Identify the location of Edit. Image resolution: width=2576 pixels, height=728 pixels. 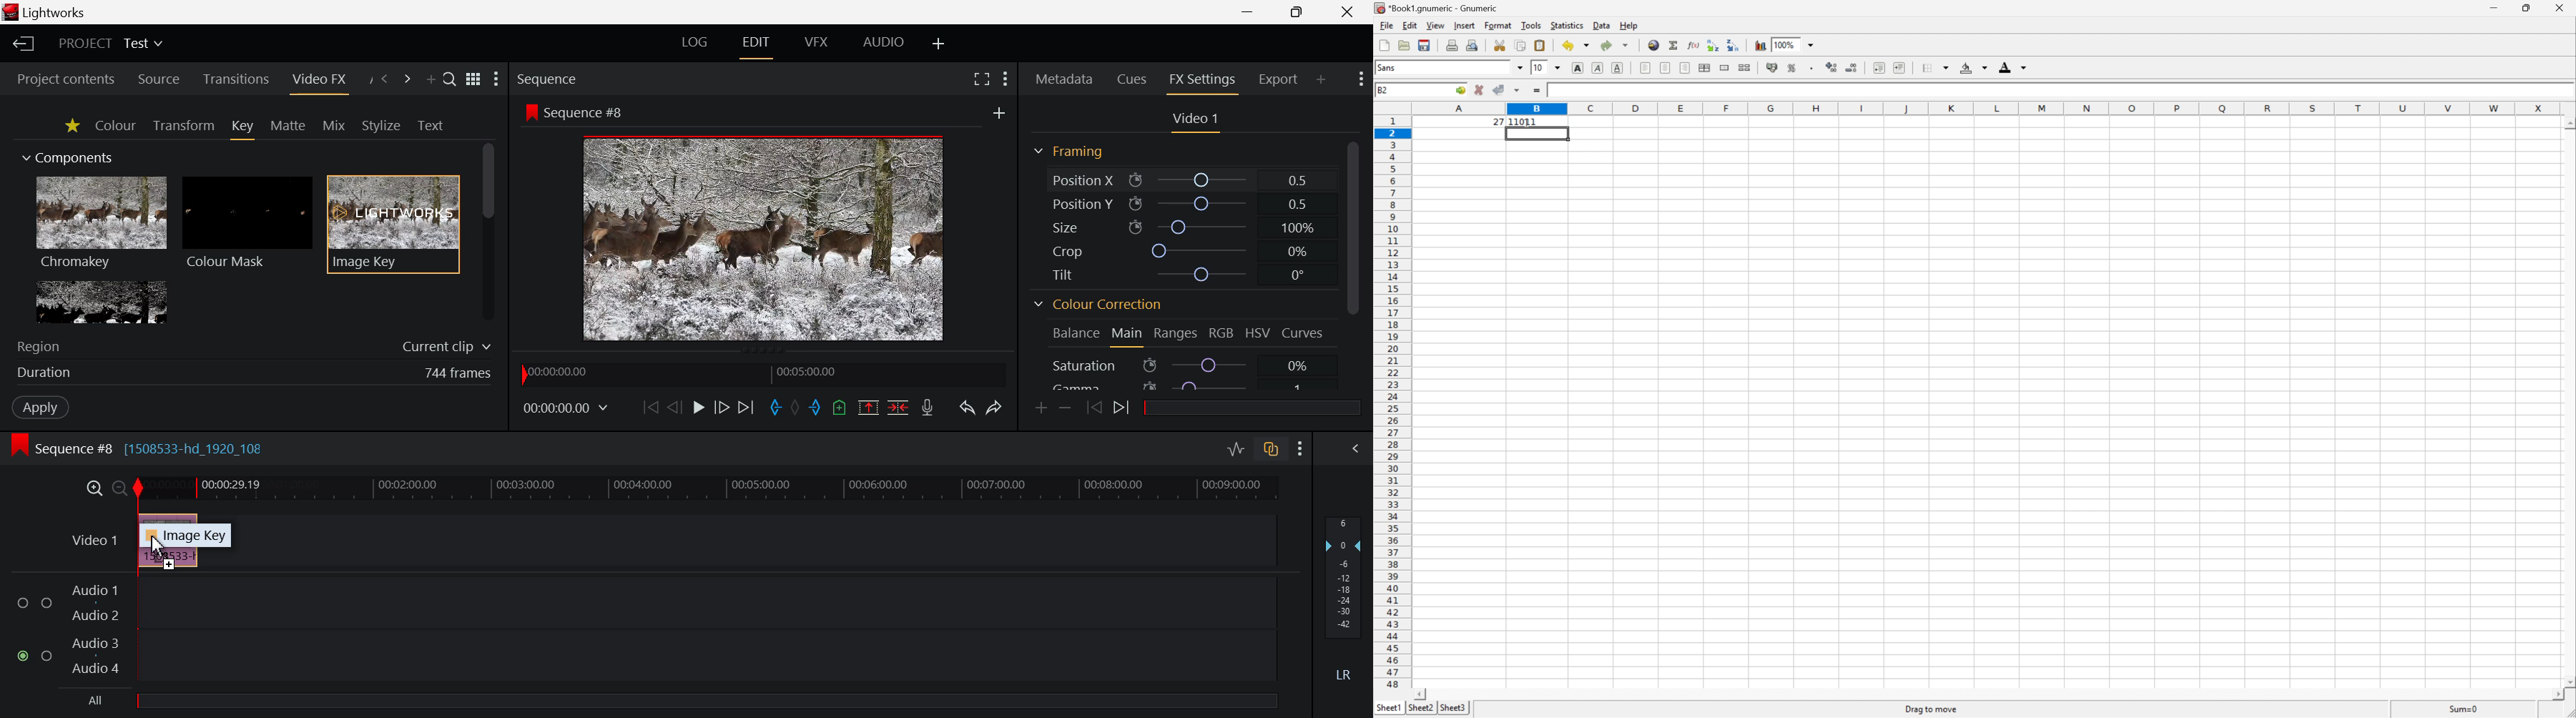
(1408, 26).